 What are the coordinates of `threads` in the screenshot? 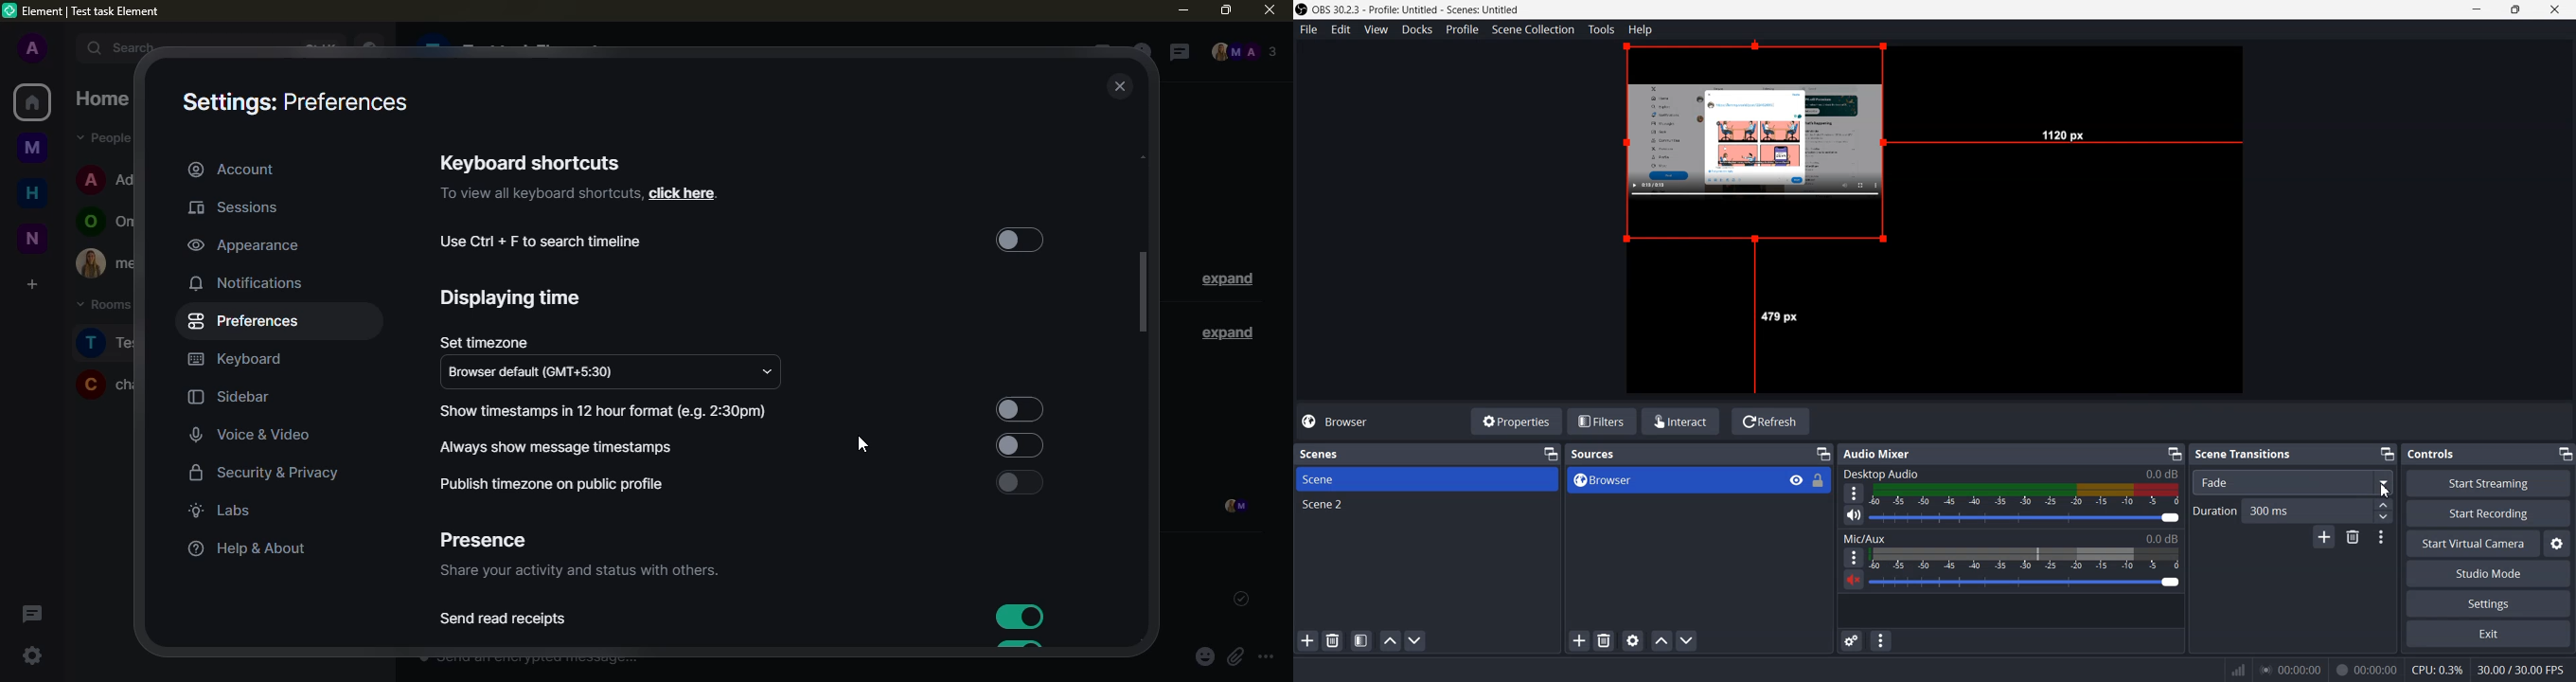 It's located at (30, 613).